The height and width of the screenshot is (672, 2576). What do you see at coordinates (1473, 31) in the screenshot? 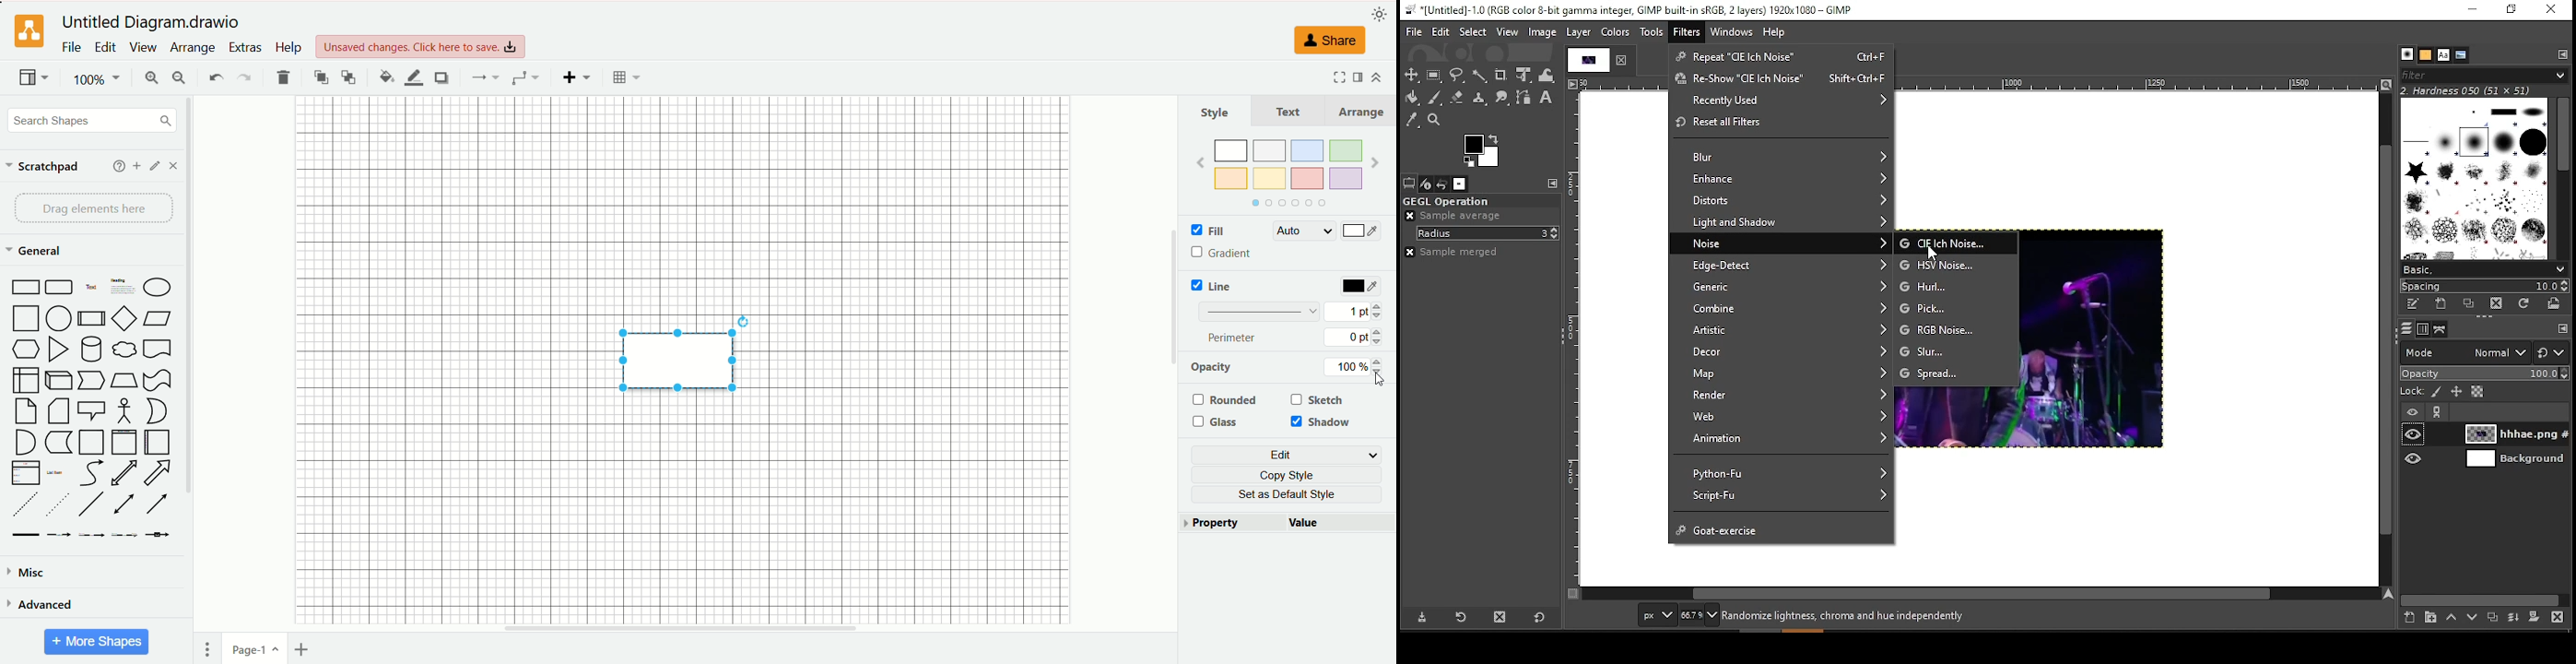
I see `select` at bounding box center [1473, 31].